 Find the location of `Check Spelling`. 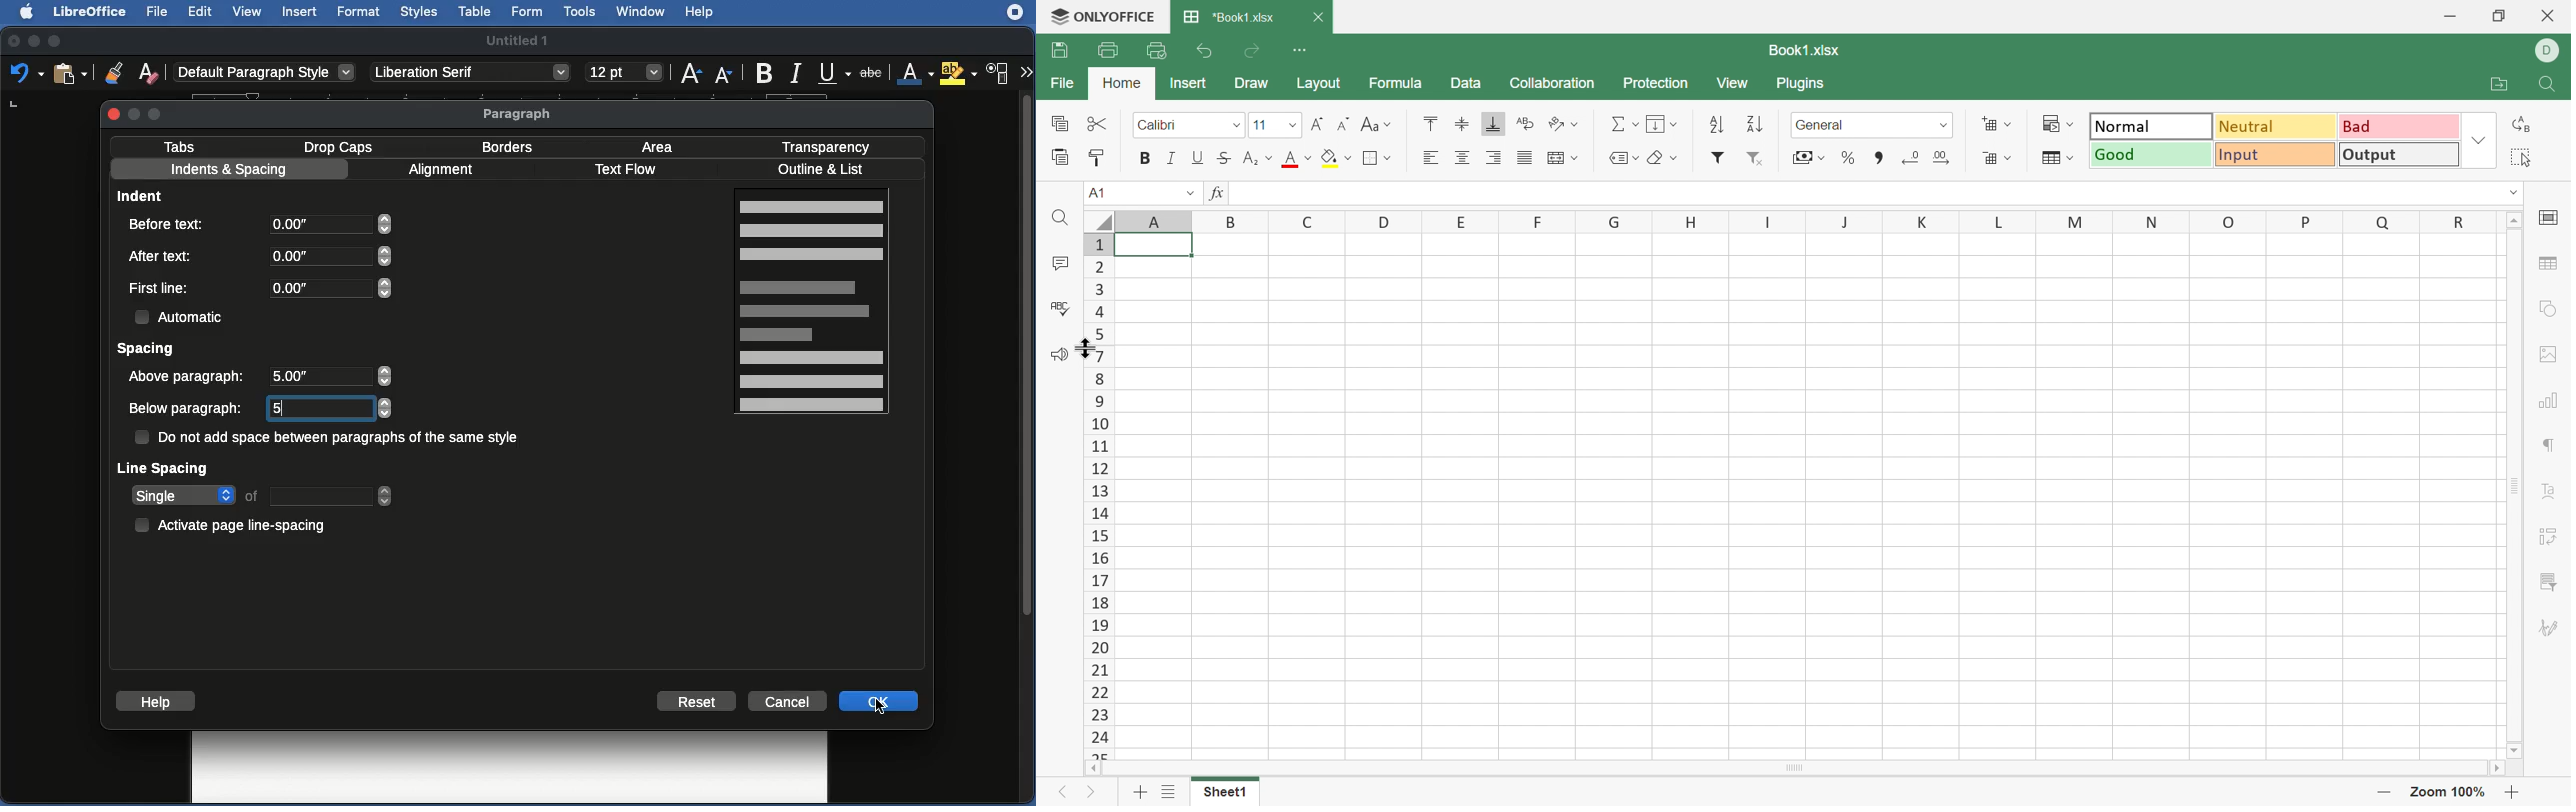

Check Spelling is located at coordinates (1063, 309).